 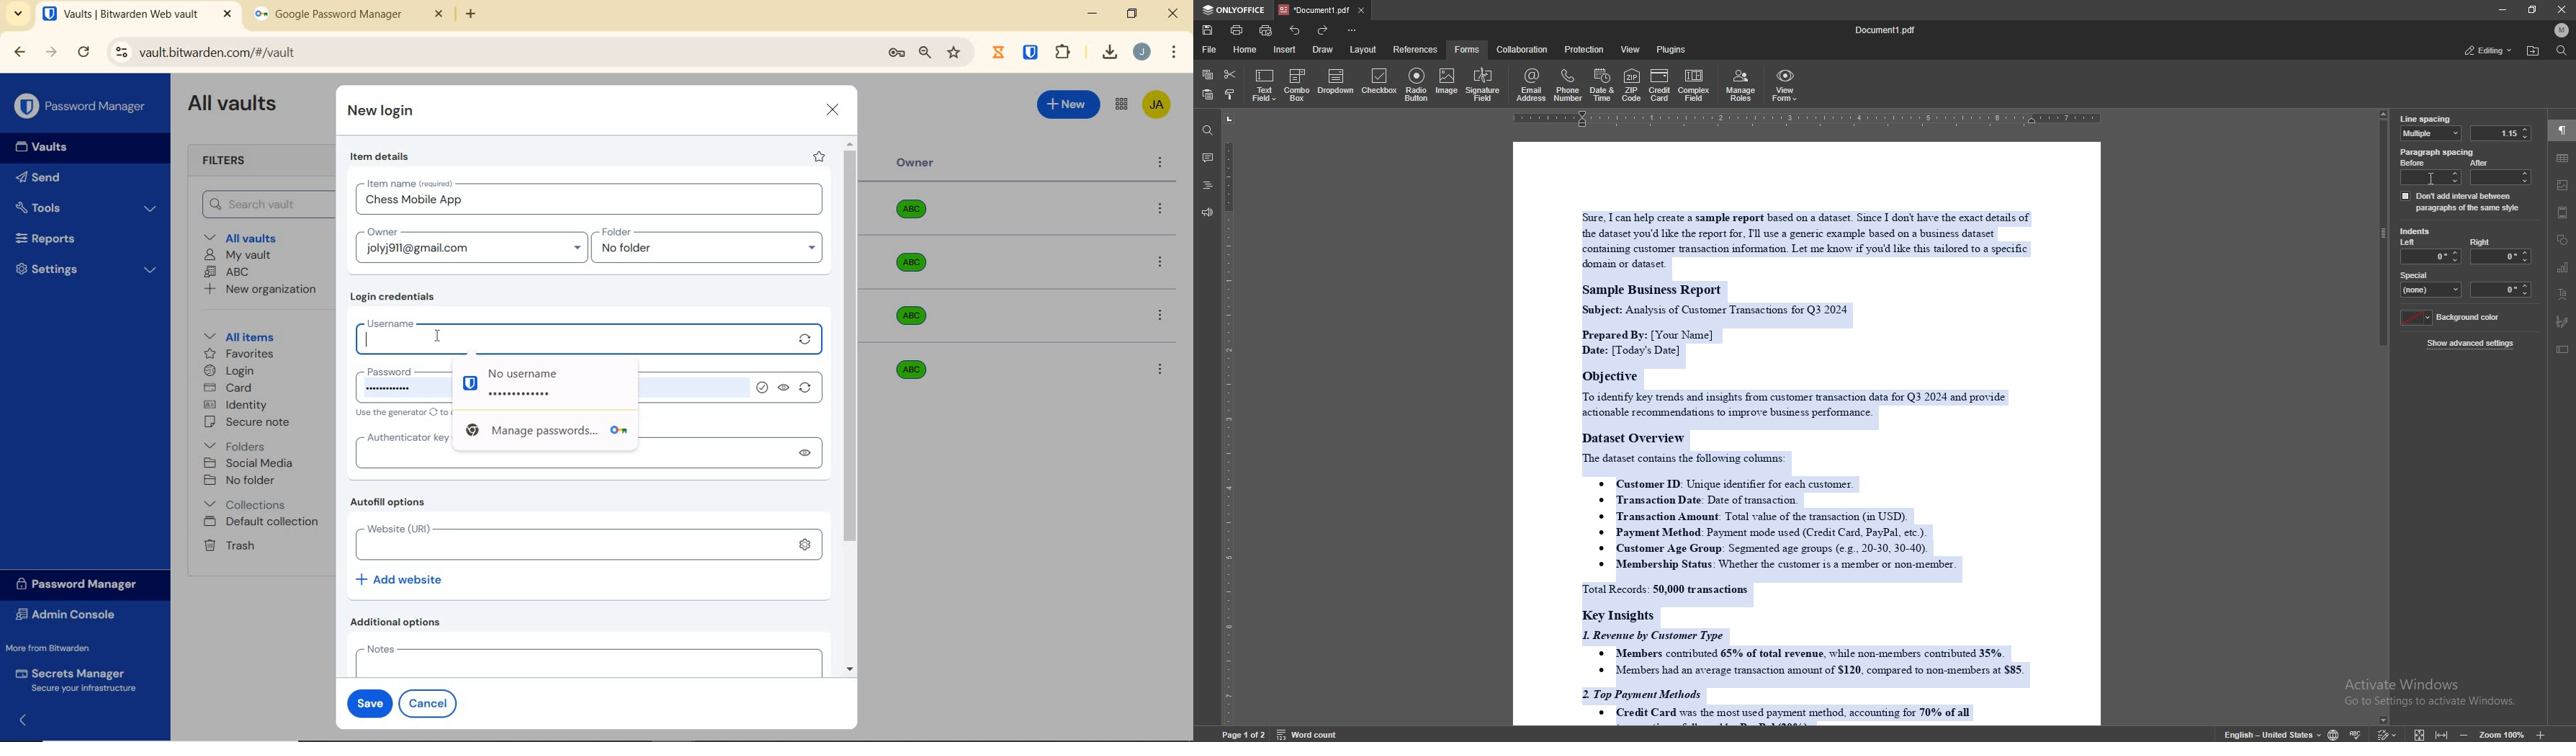 What do you see at coordinates (924, 53) in the screenshot?
I see `zoom` at bounding box center [924, 53].